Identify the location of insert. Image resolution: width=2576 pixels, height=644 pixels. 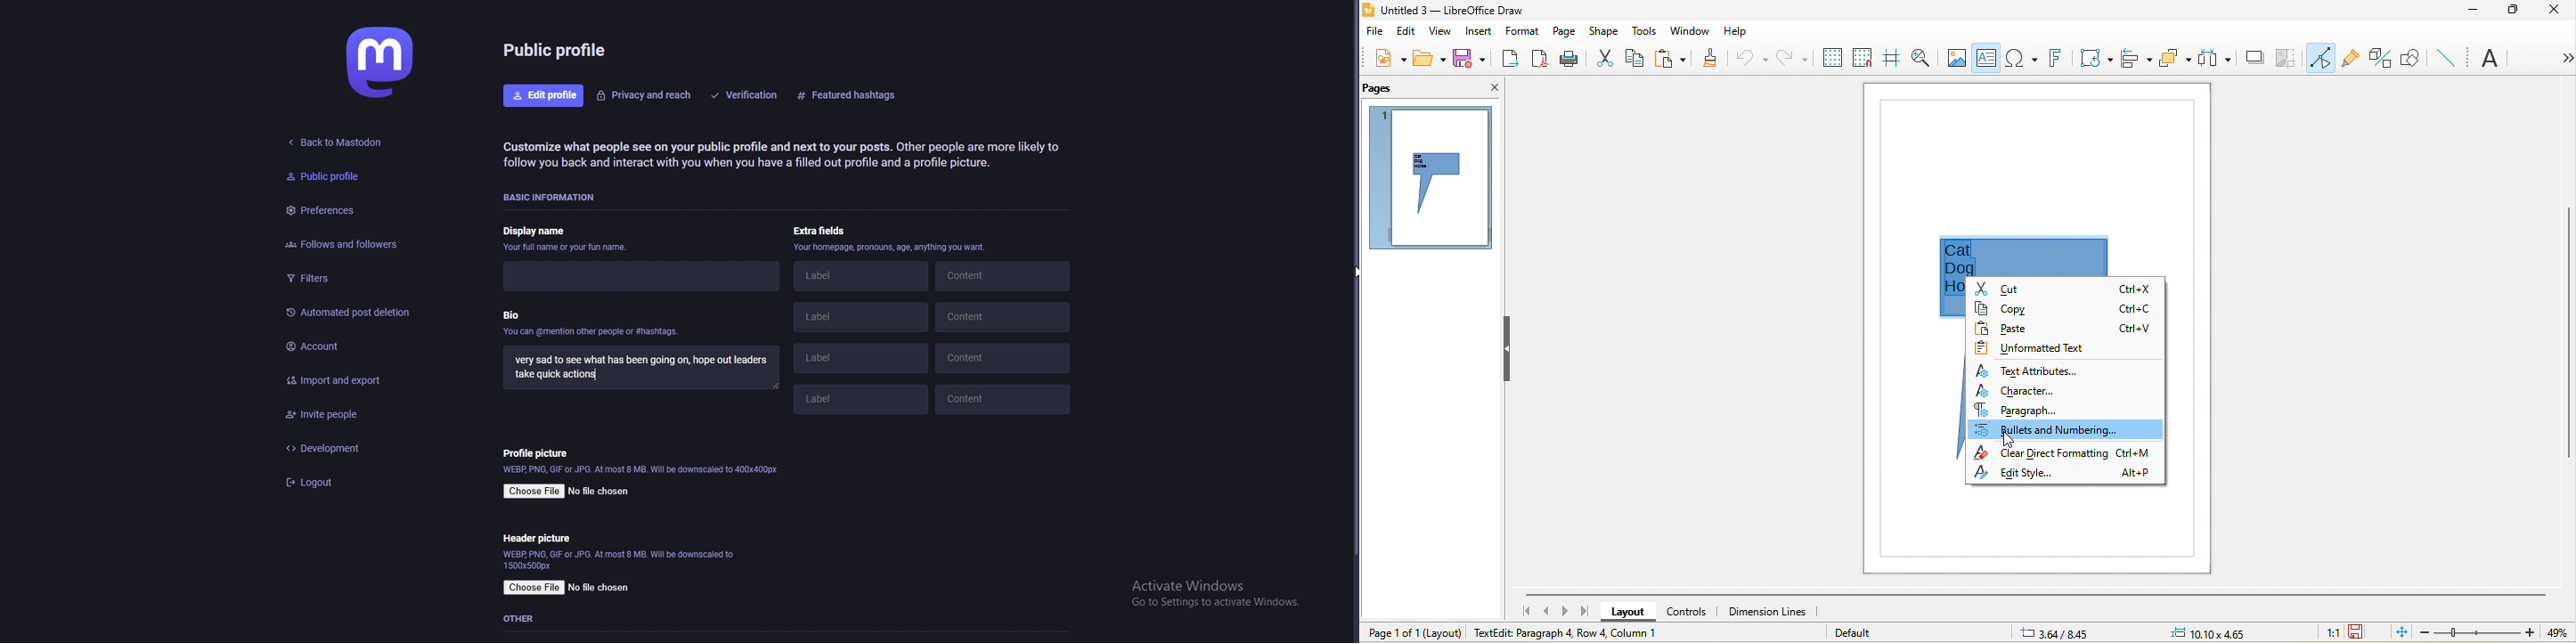
(1473, 31).